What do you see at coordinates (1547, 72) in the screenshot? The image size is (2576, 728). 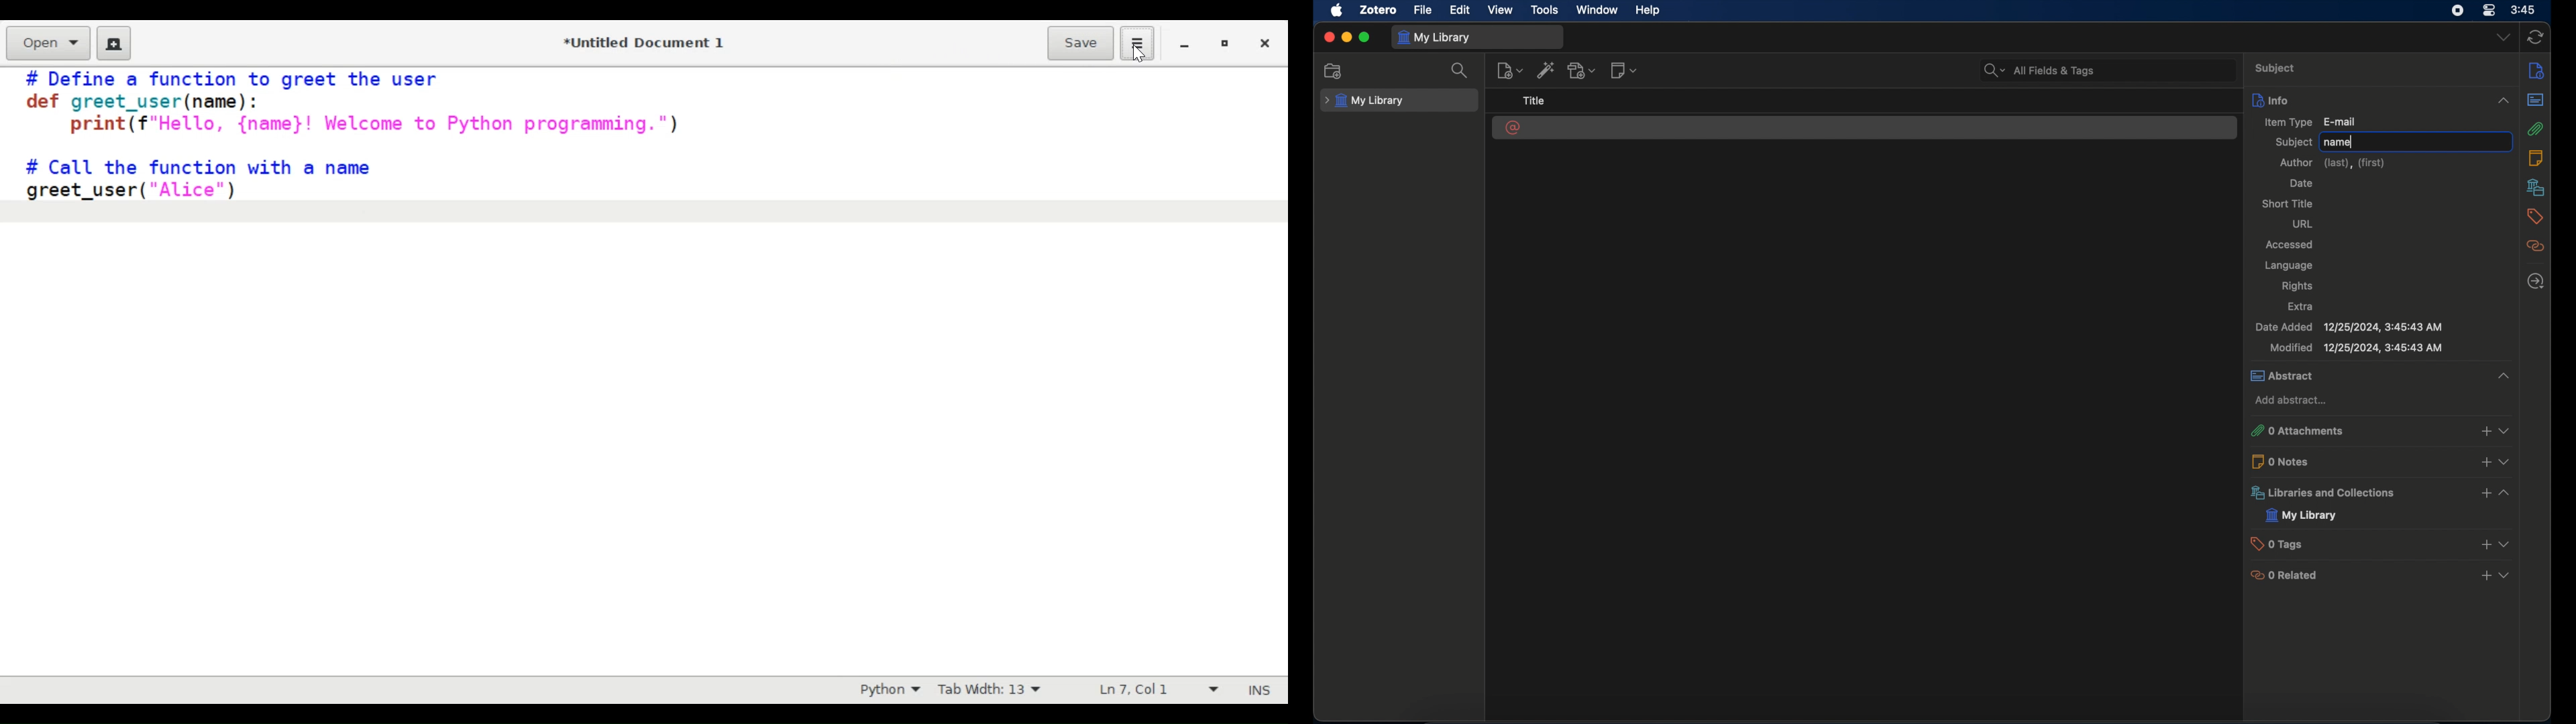 I see `add item by identifier` at bounding box center [1547, 72].